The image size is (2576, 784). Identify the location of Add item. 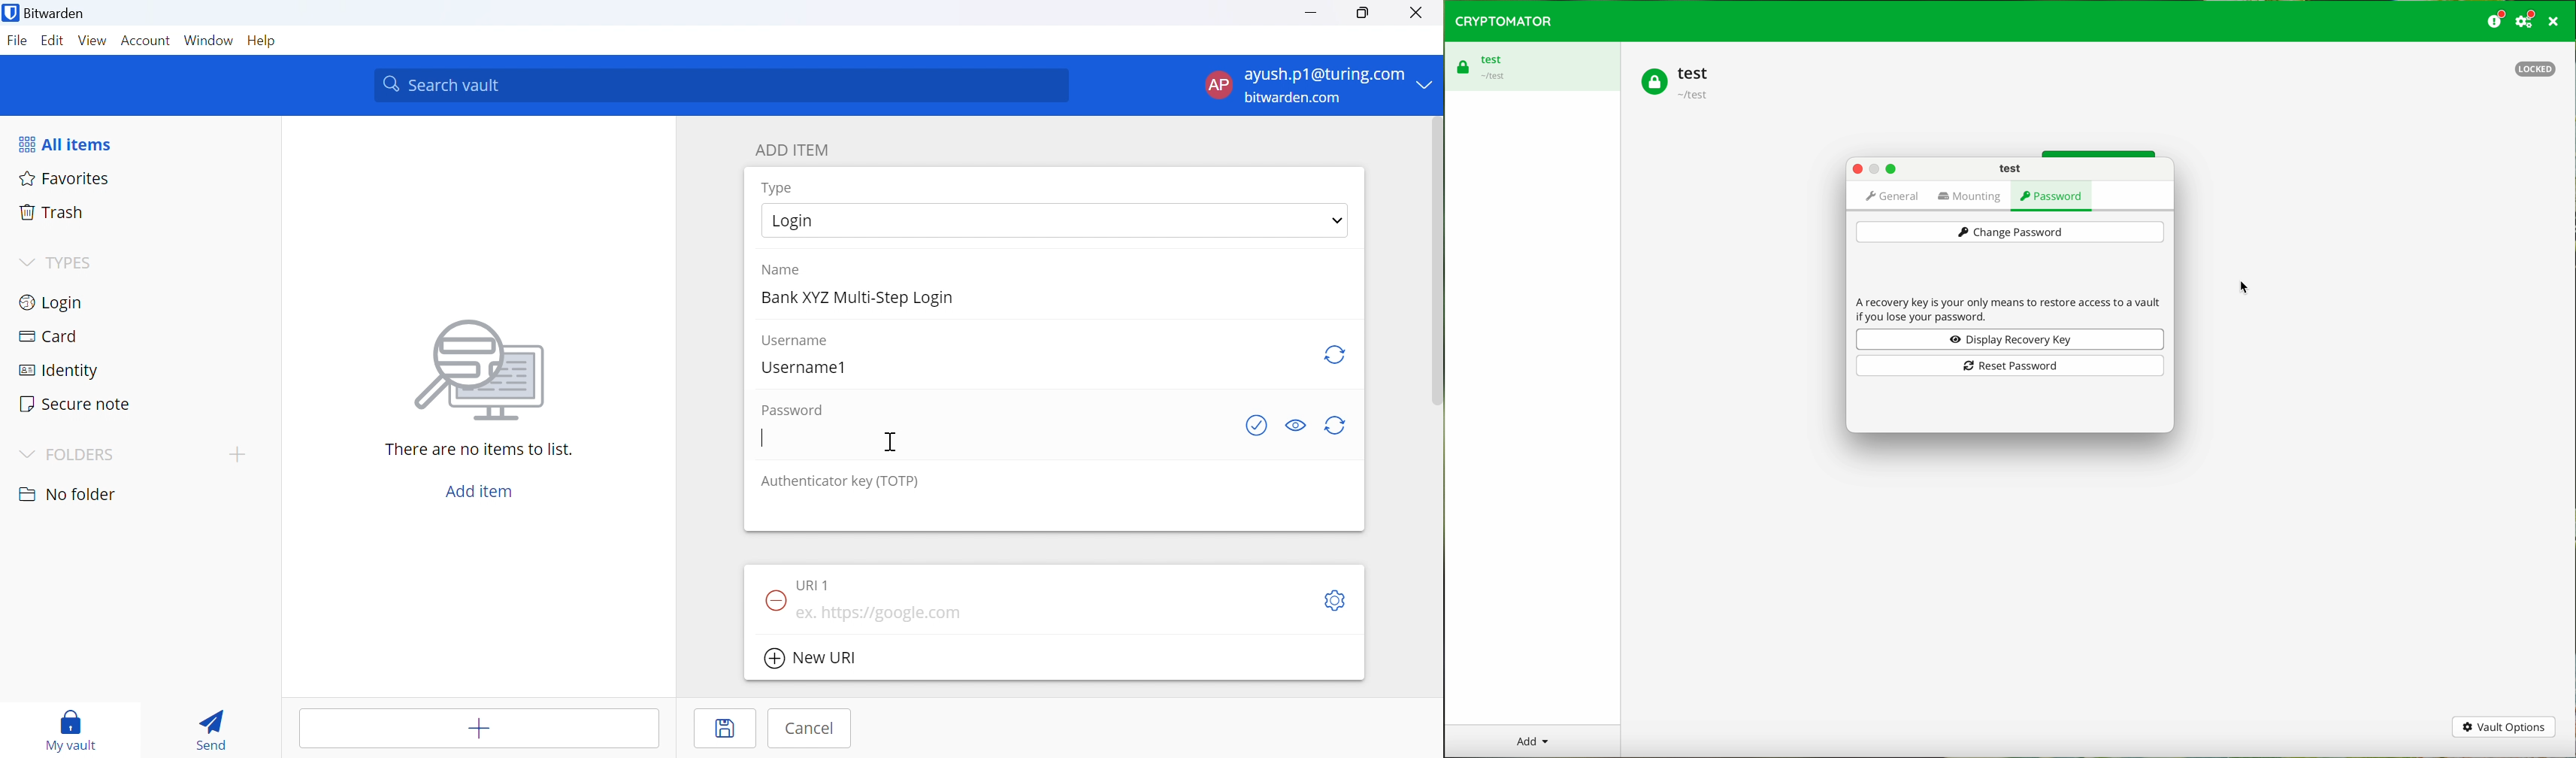
(481, 728).